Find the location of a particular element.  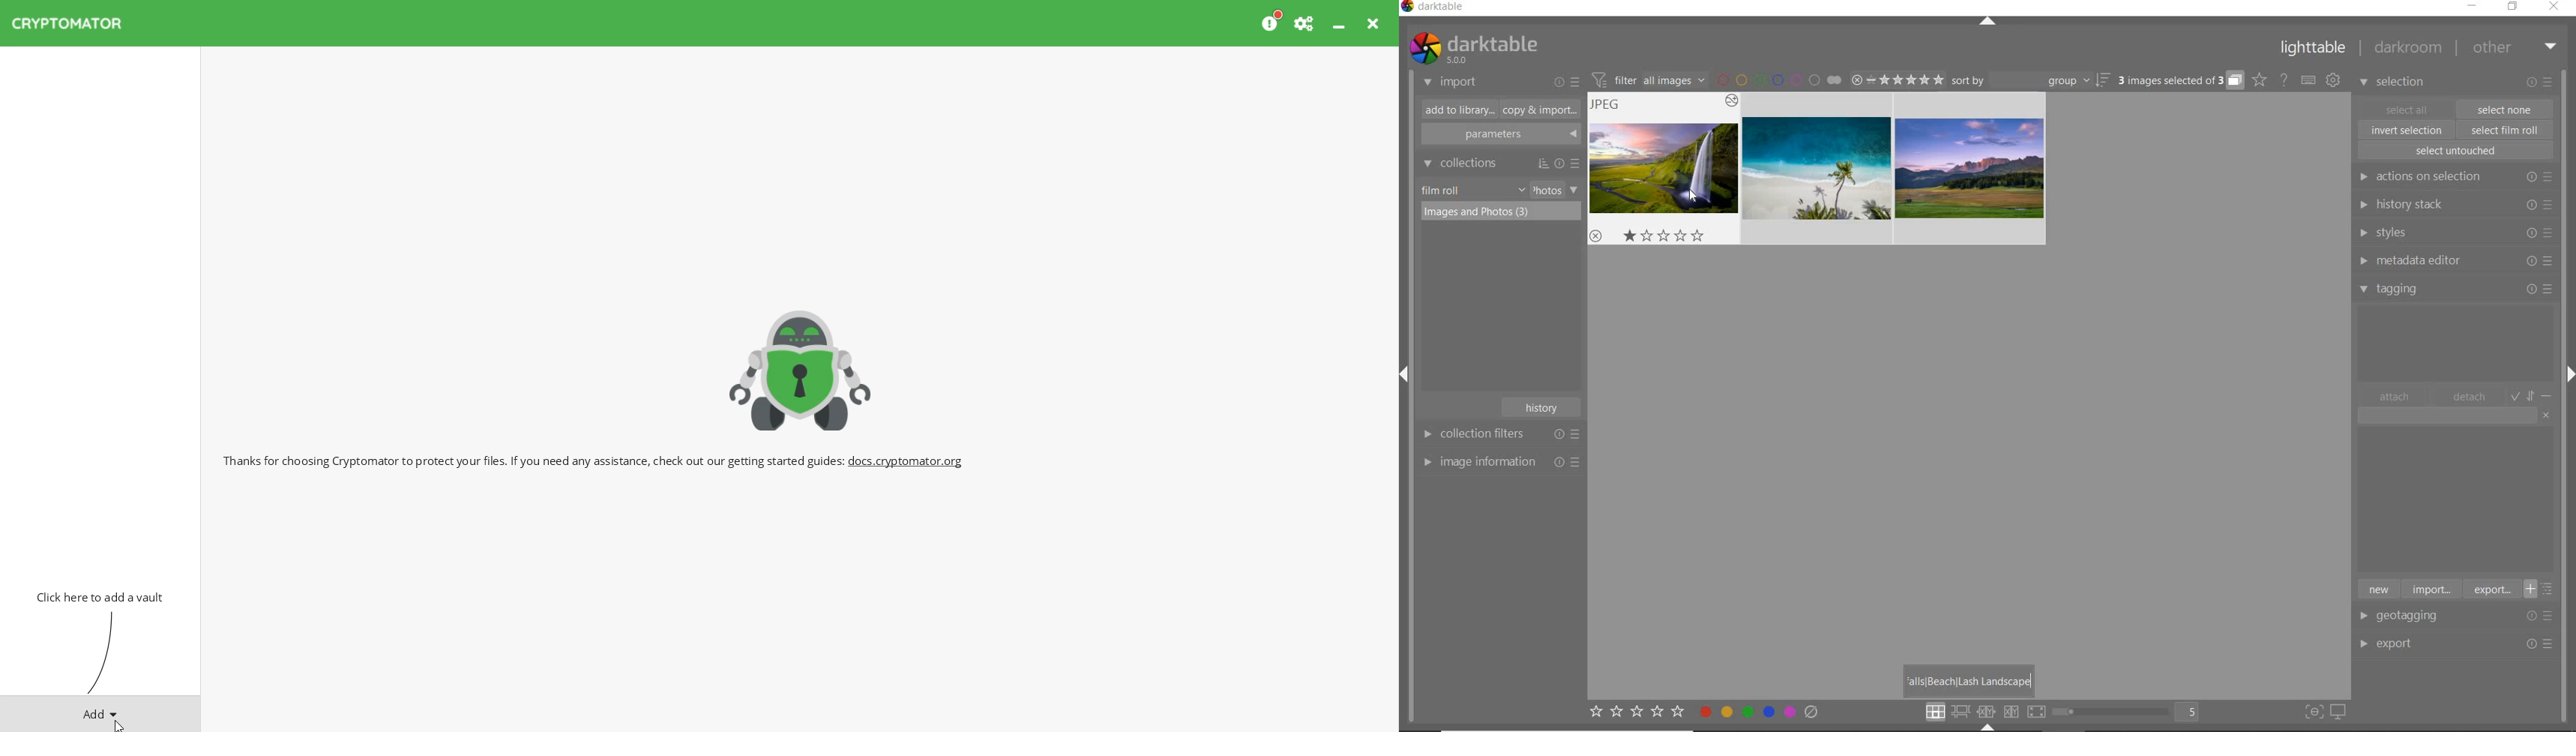

click option to select layout is located at coordinates (1983, 712).